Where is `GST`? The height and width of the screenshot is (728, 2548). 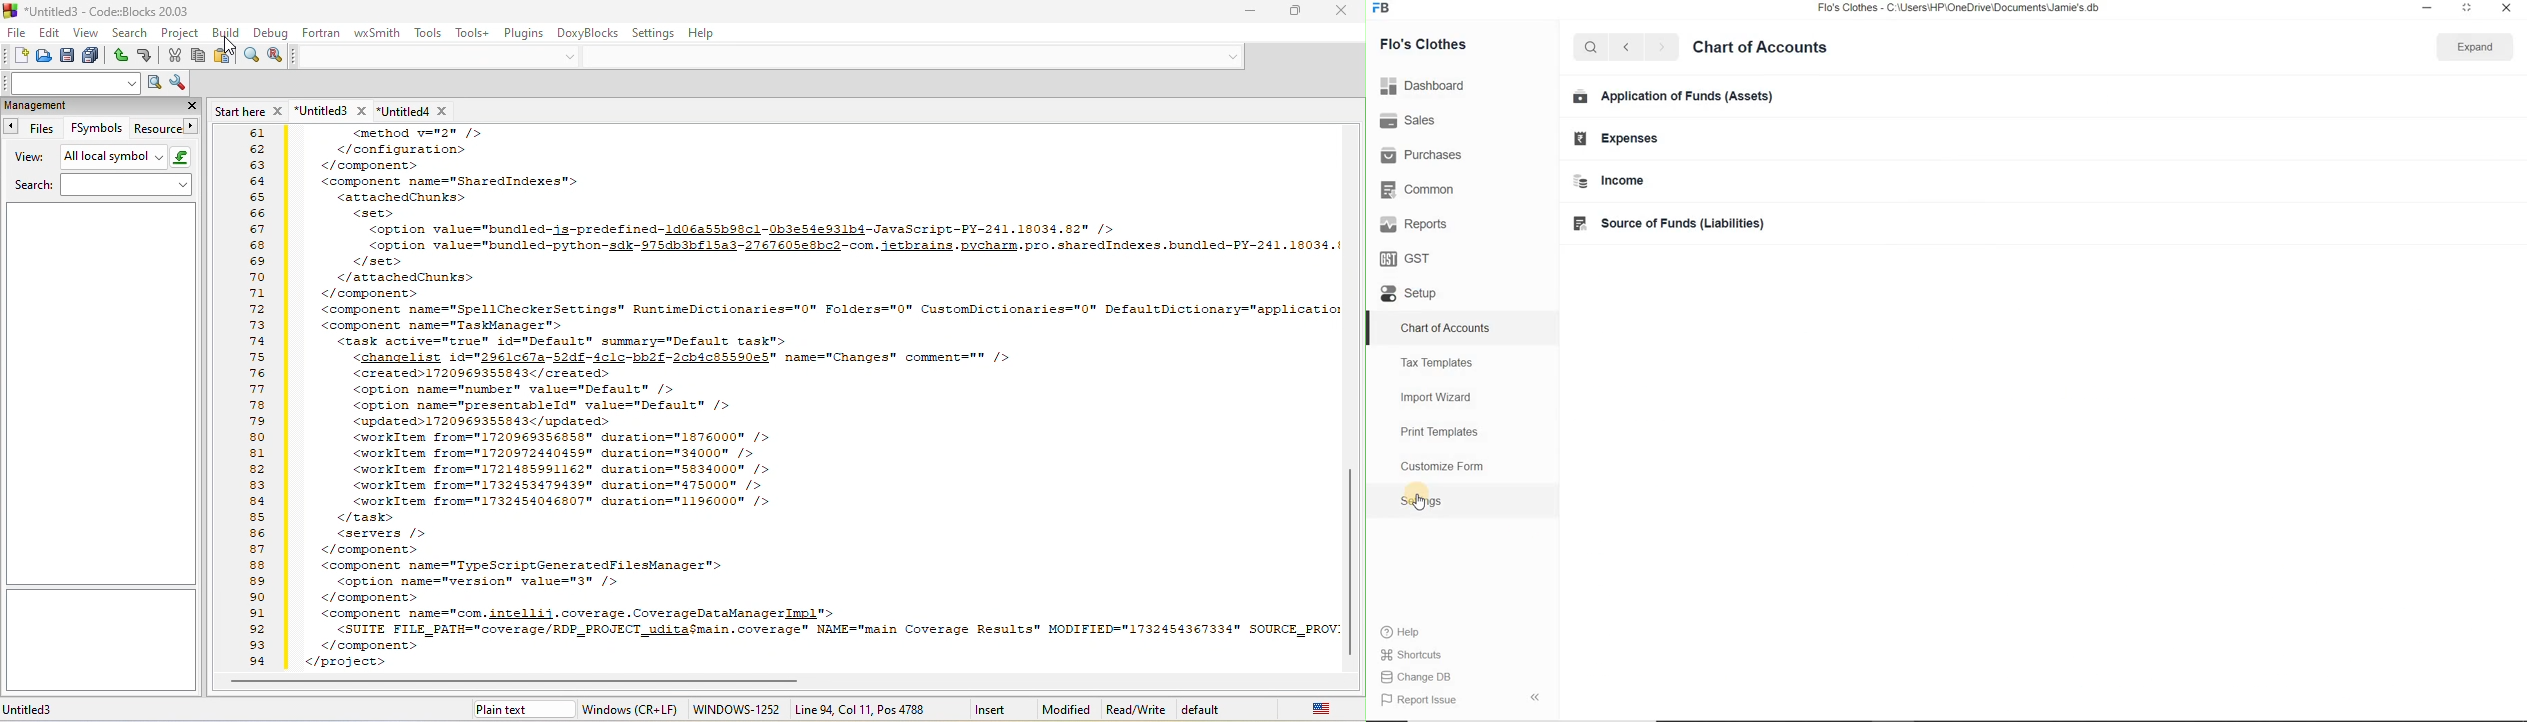
GST is located at coordinates (1404, 259).